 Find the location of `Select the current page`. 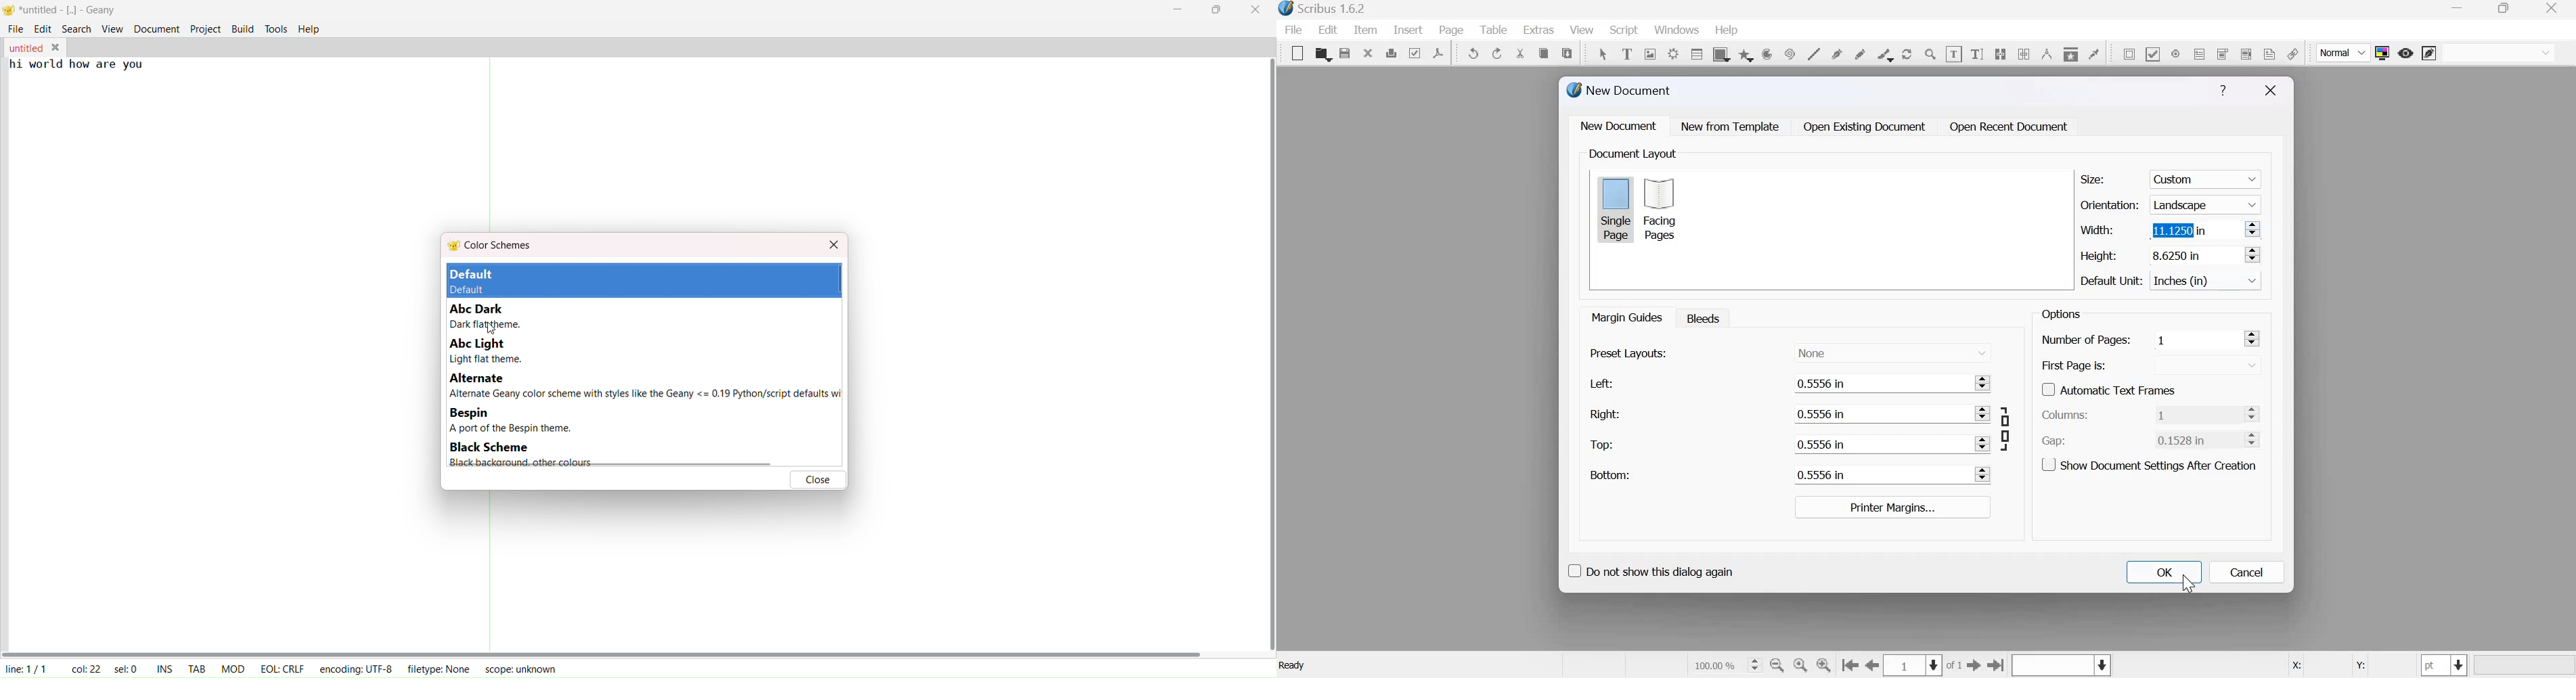

Select the current page is located at coordinates (1914, 665).